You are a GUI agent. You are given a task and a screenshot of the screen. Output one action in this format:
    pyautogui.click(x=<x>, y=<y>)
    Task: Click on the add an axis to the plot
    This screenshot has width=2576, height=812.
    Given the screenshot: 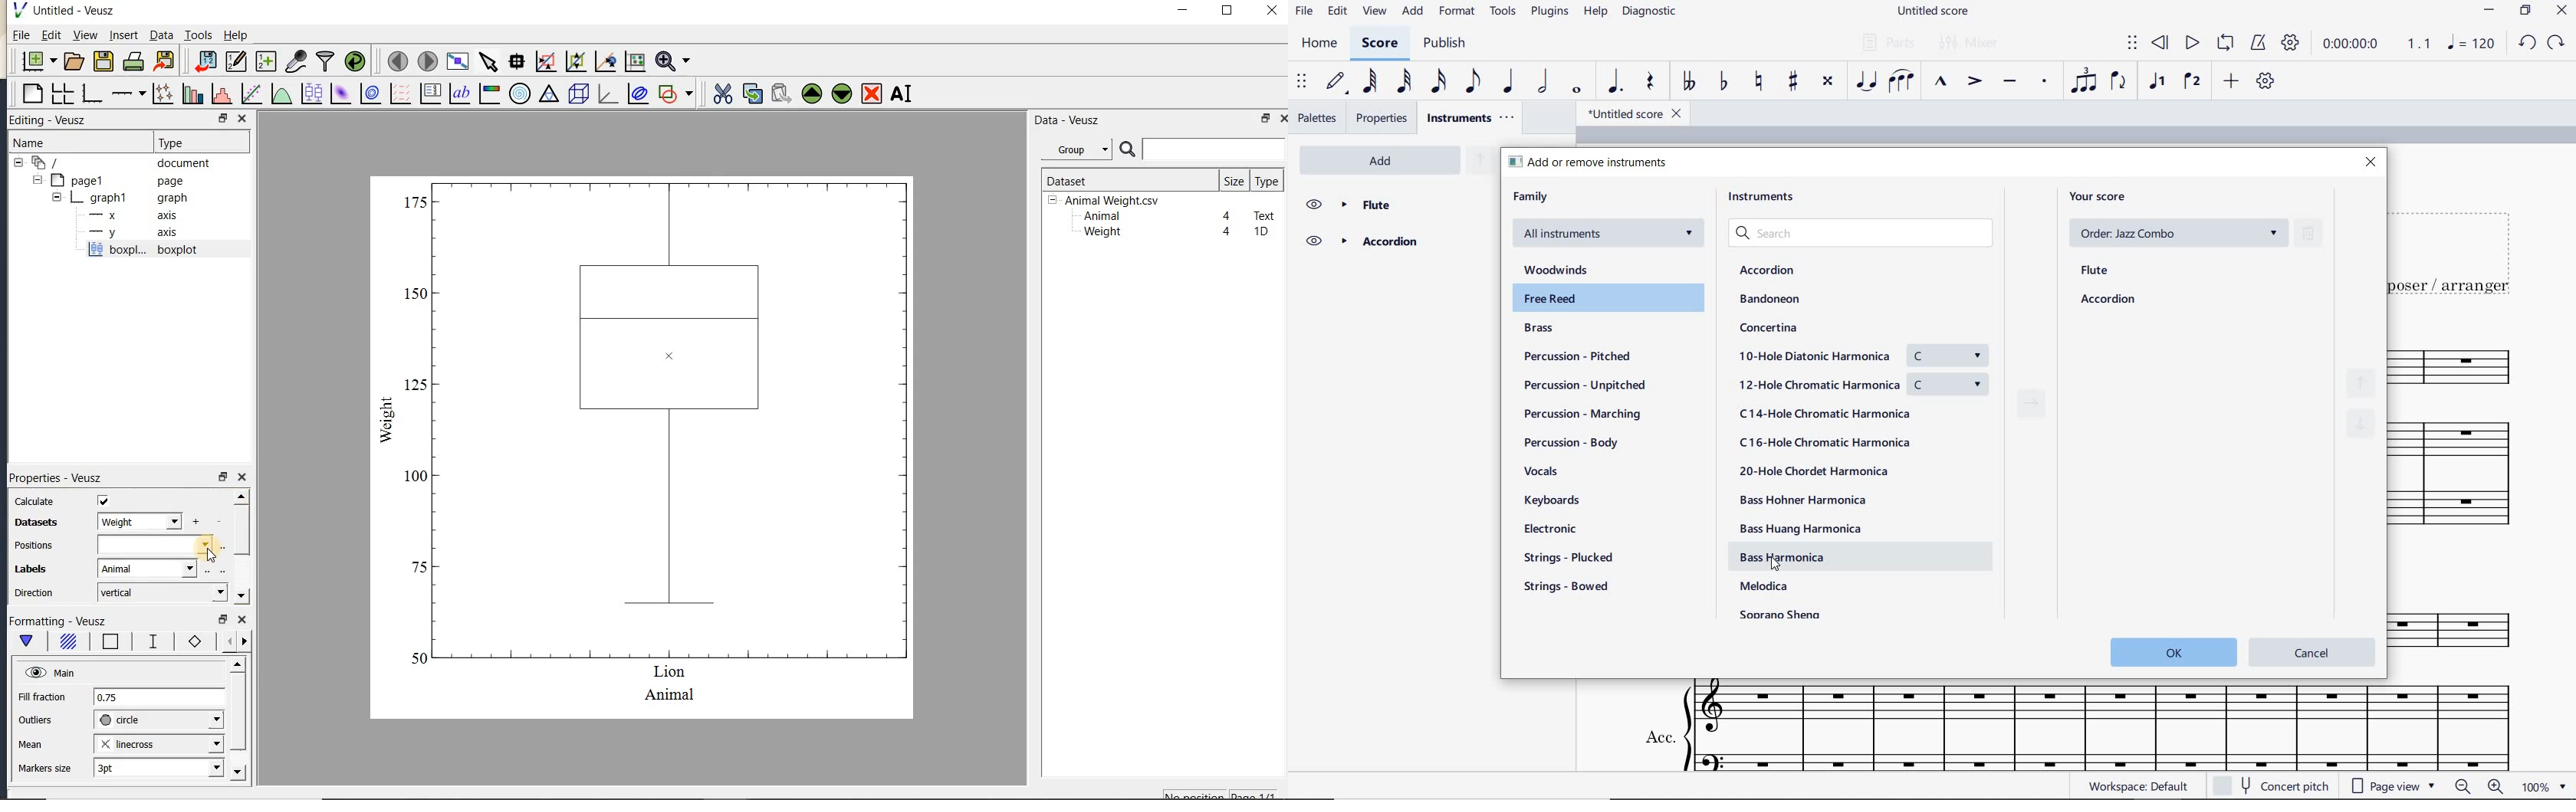 What is the action you would take?
    pyautogui.click(x=128, y=93)
    